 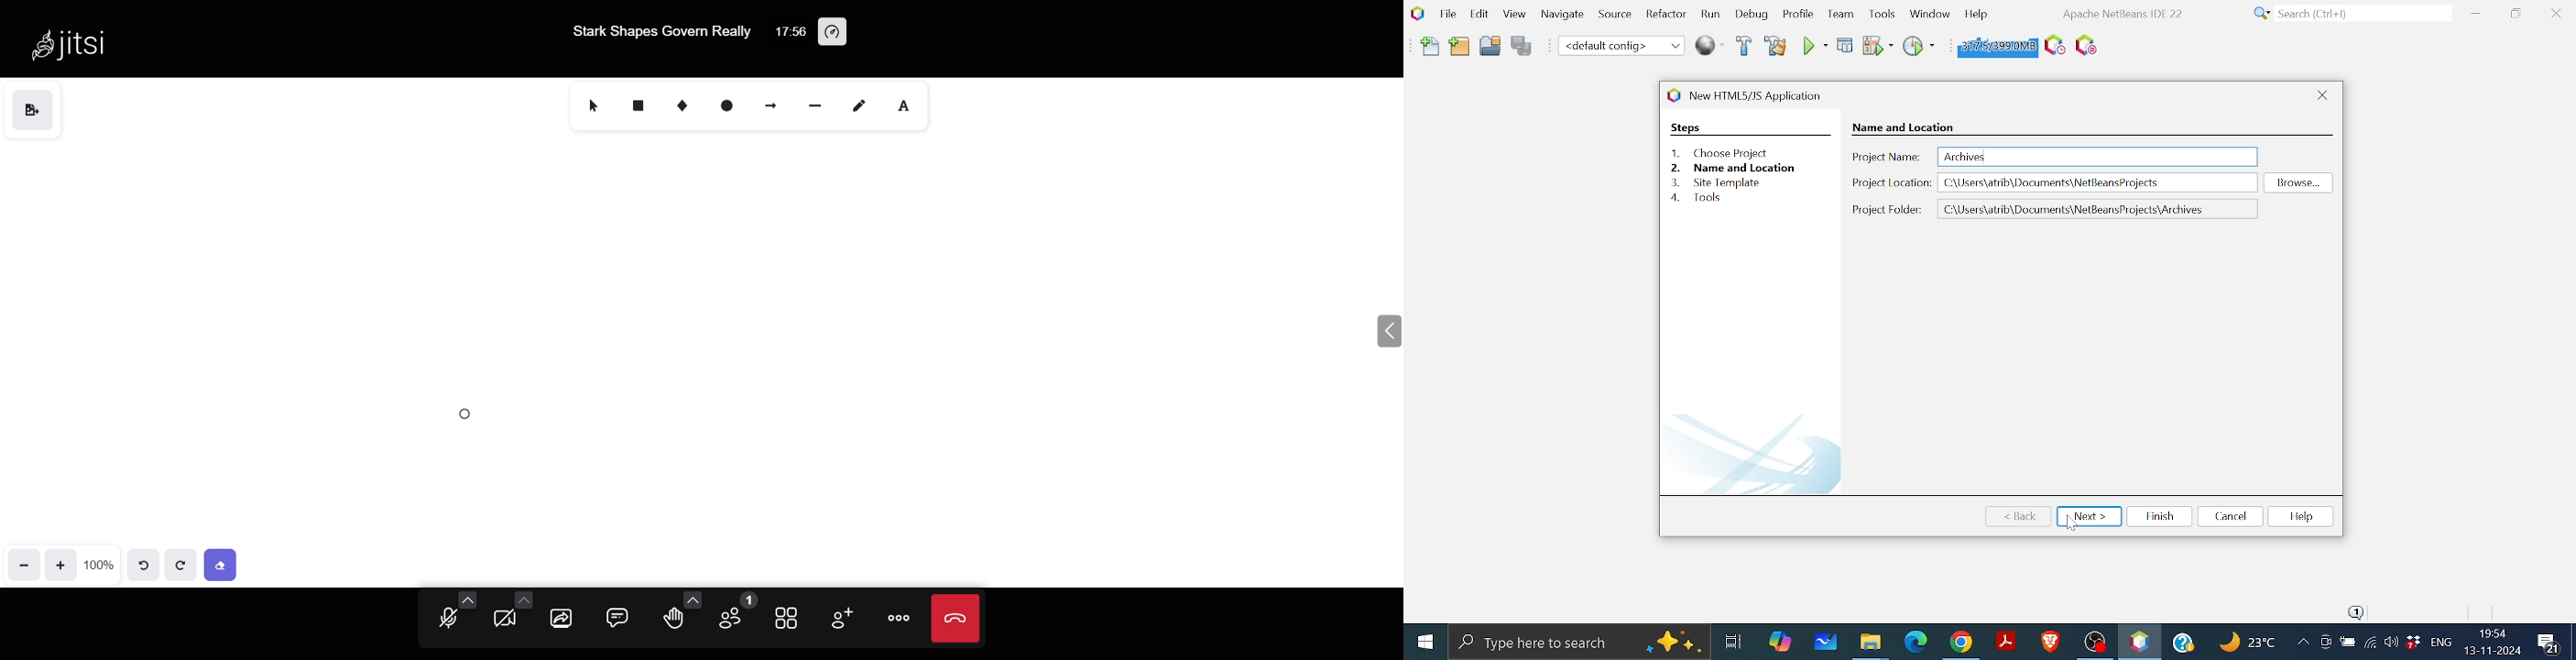 I want to click on leave call, so click(x=956, y=615).